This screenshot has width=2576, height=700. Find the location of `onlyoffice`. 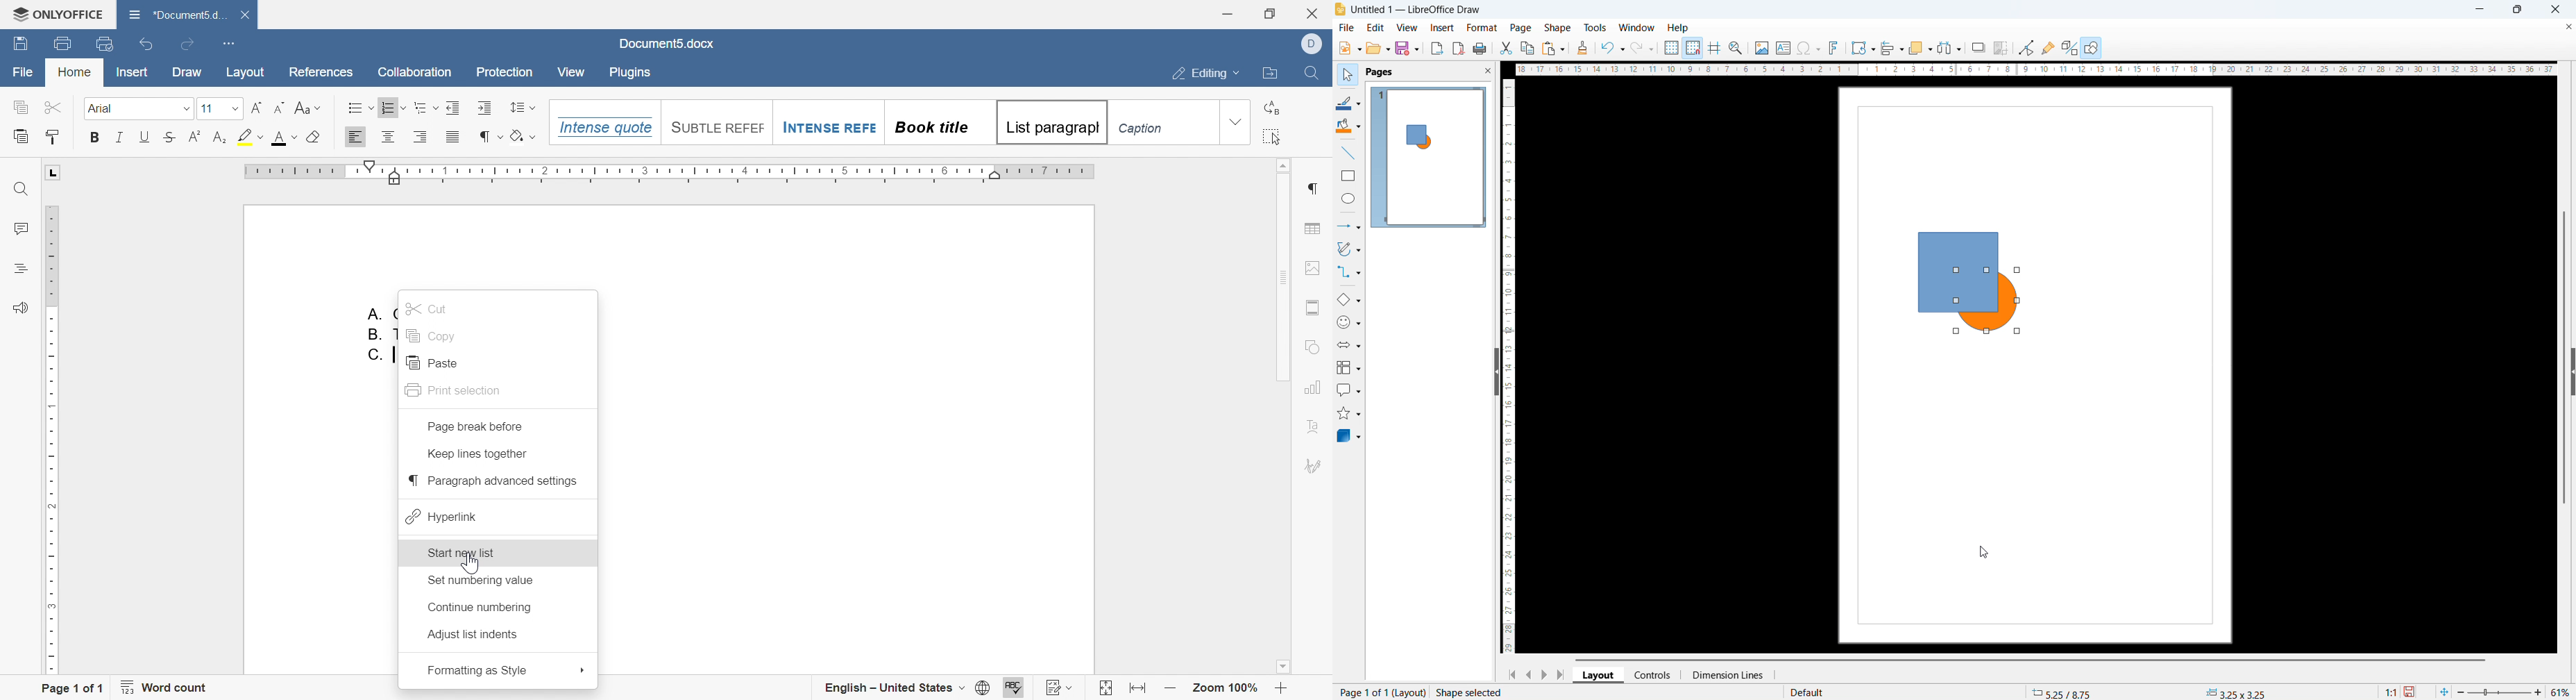

onlyoffice is located at coordinates (58, 14).